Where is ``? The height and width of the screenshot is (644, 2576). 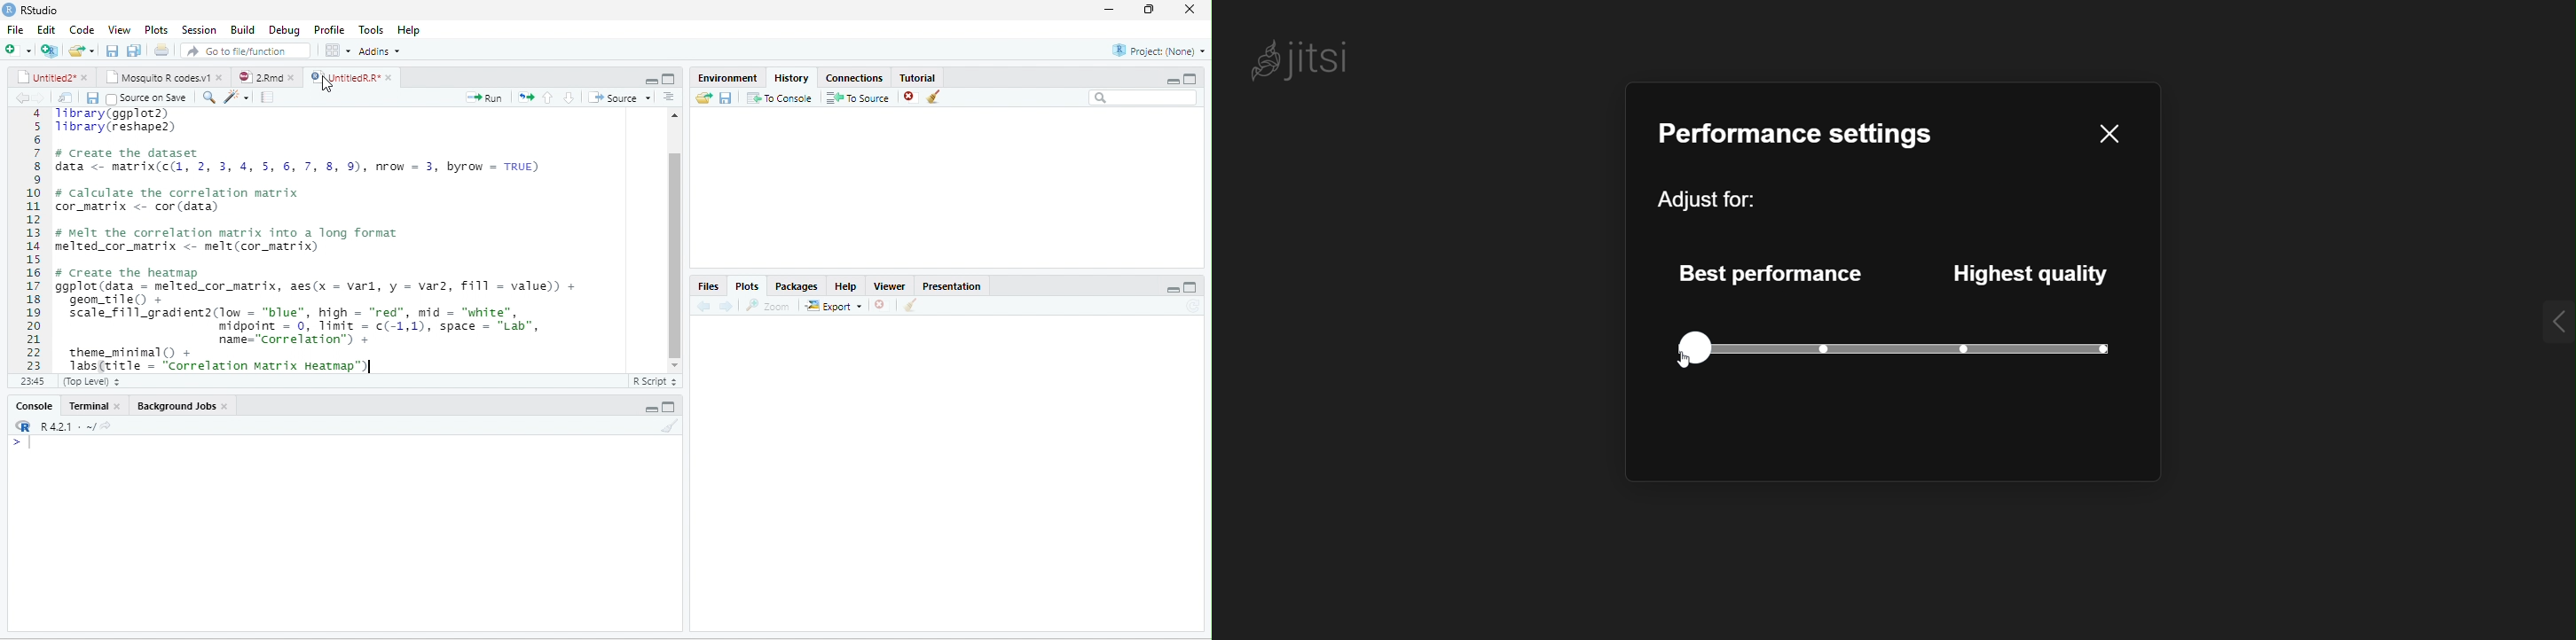
 is located at coordinates (571, 96).